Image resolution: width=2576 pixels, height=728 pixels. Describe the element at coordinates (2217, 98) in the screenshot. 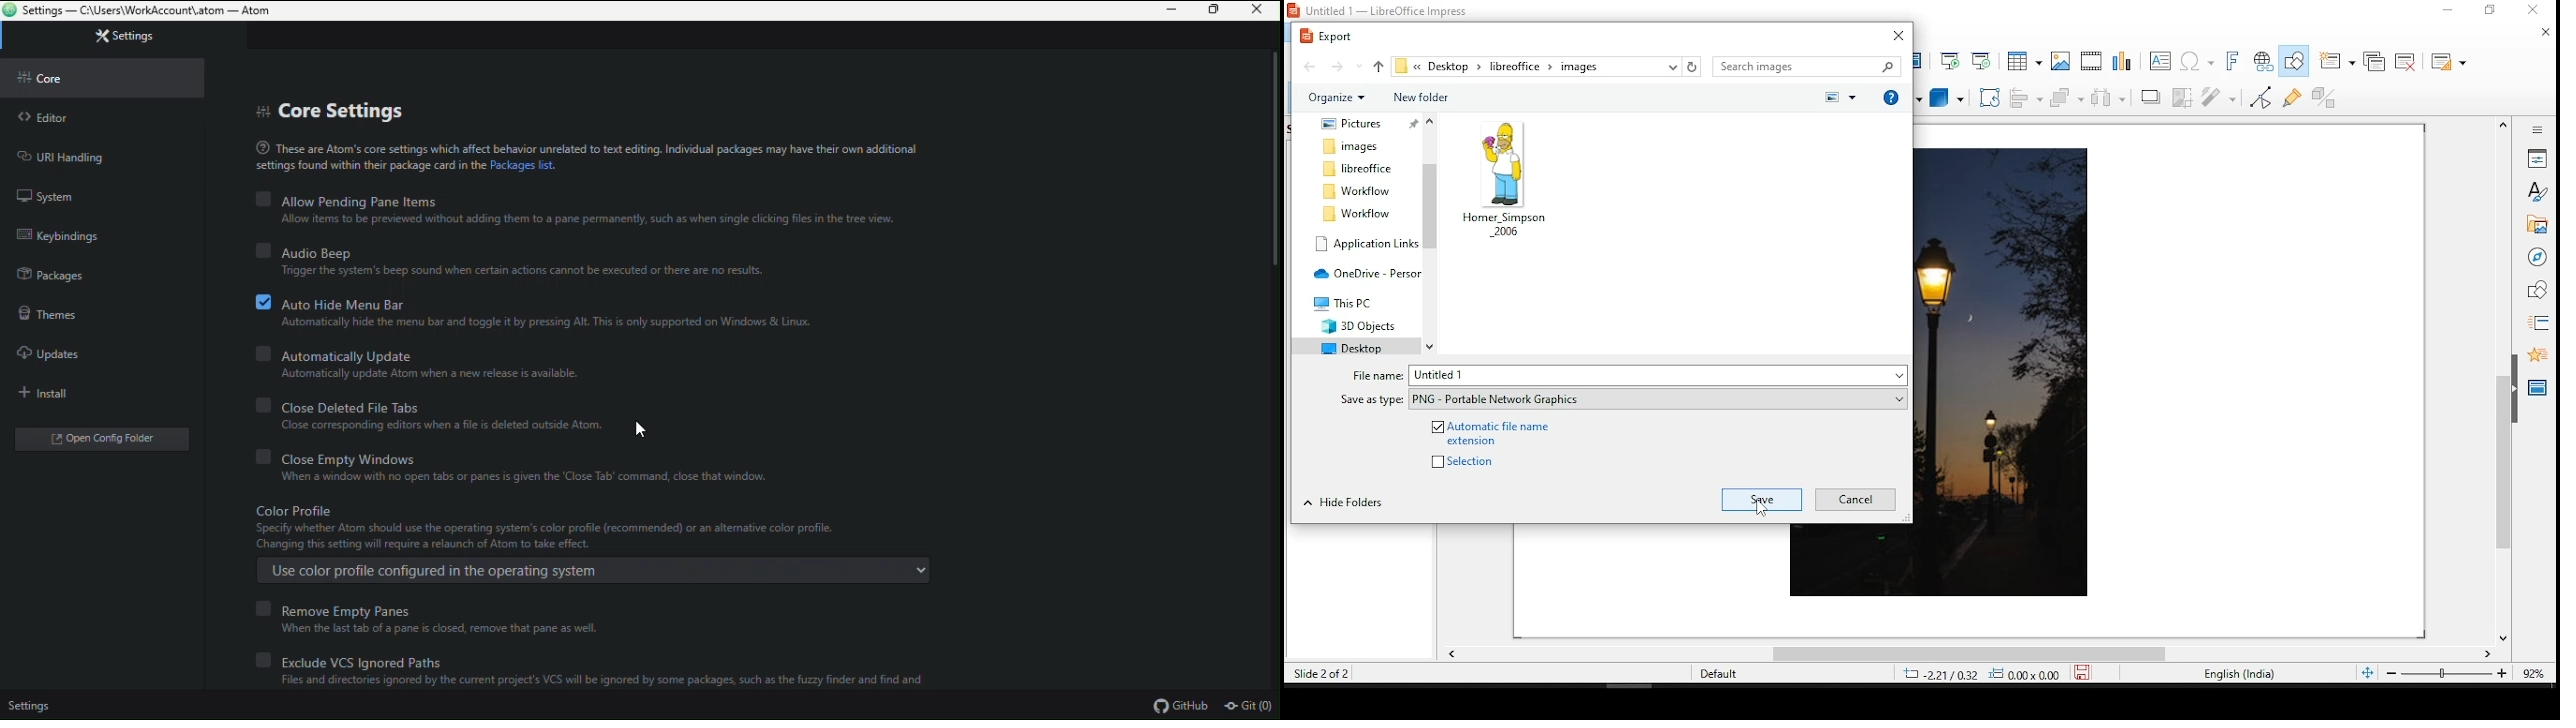

I see `filter` at that location.